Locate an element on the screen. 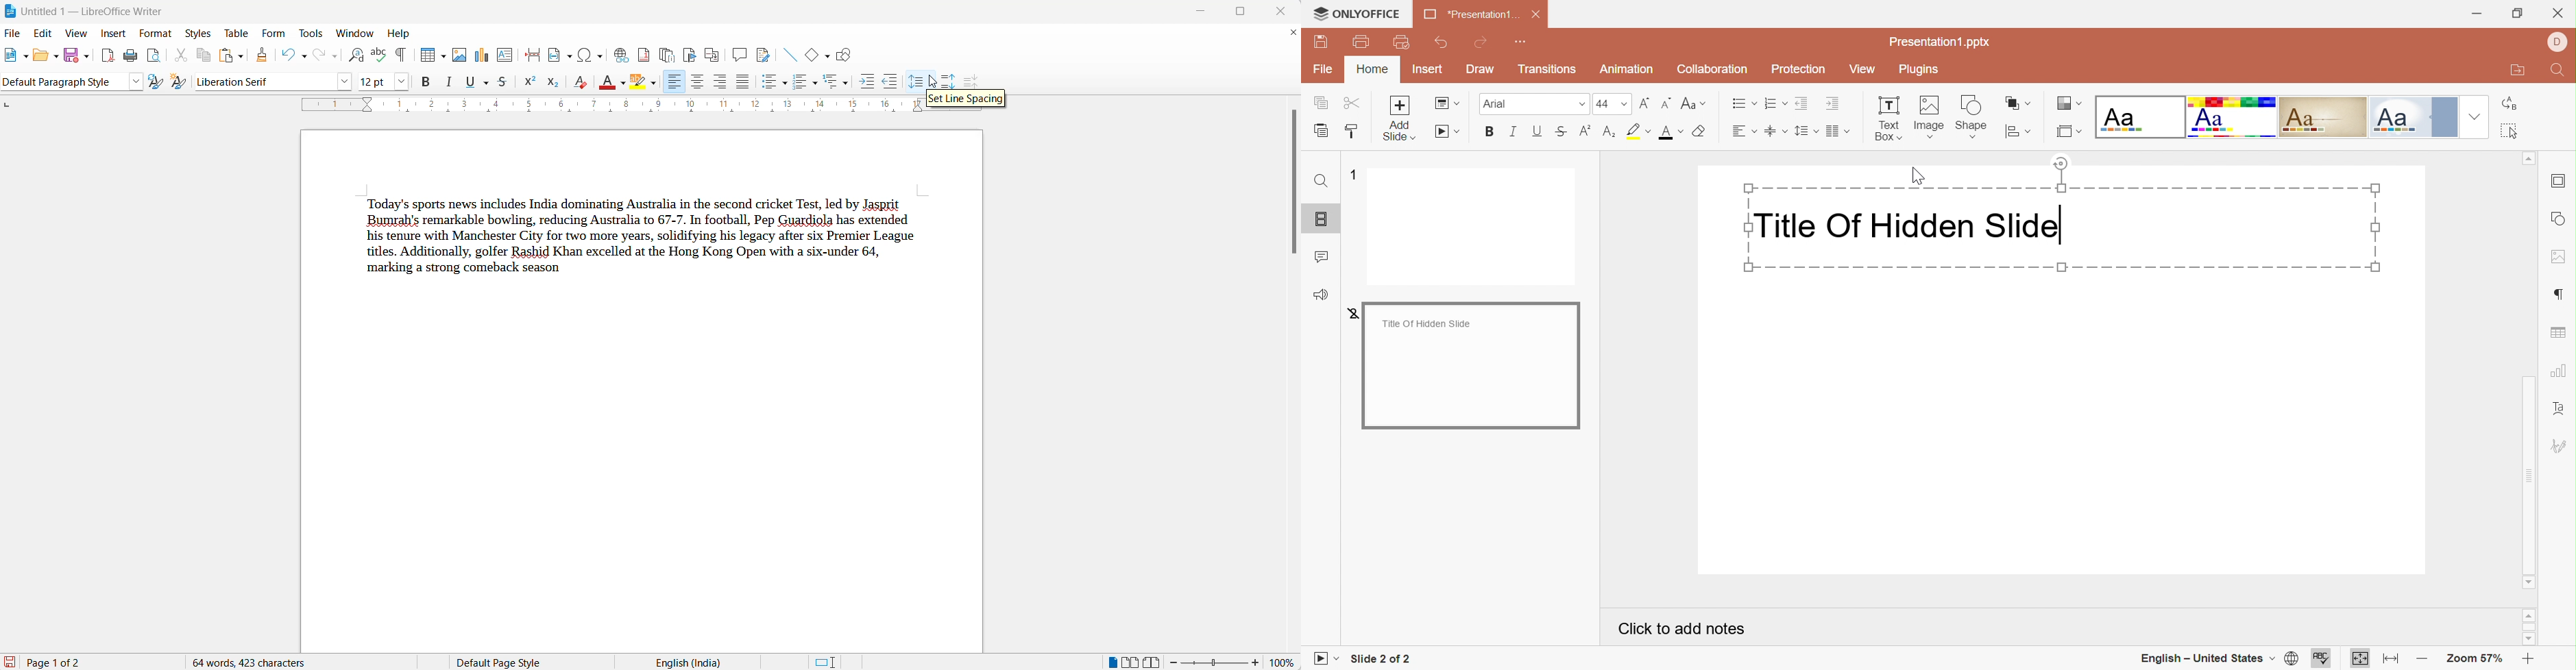 The height and width of the screenshot is (672, 2576). format is located at coordinates (158, 32).